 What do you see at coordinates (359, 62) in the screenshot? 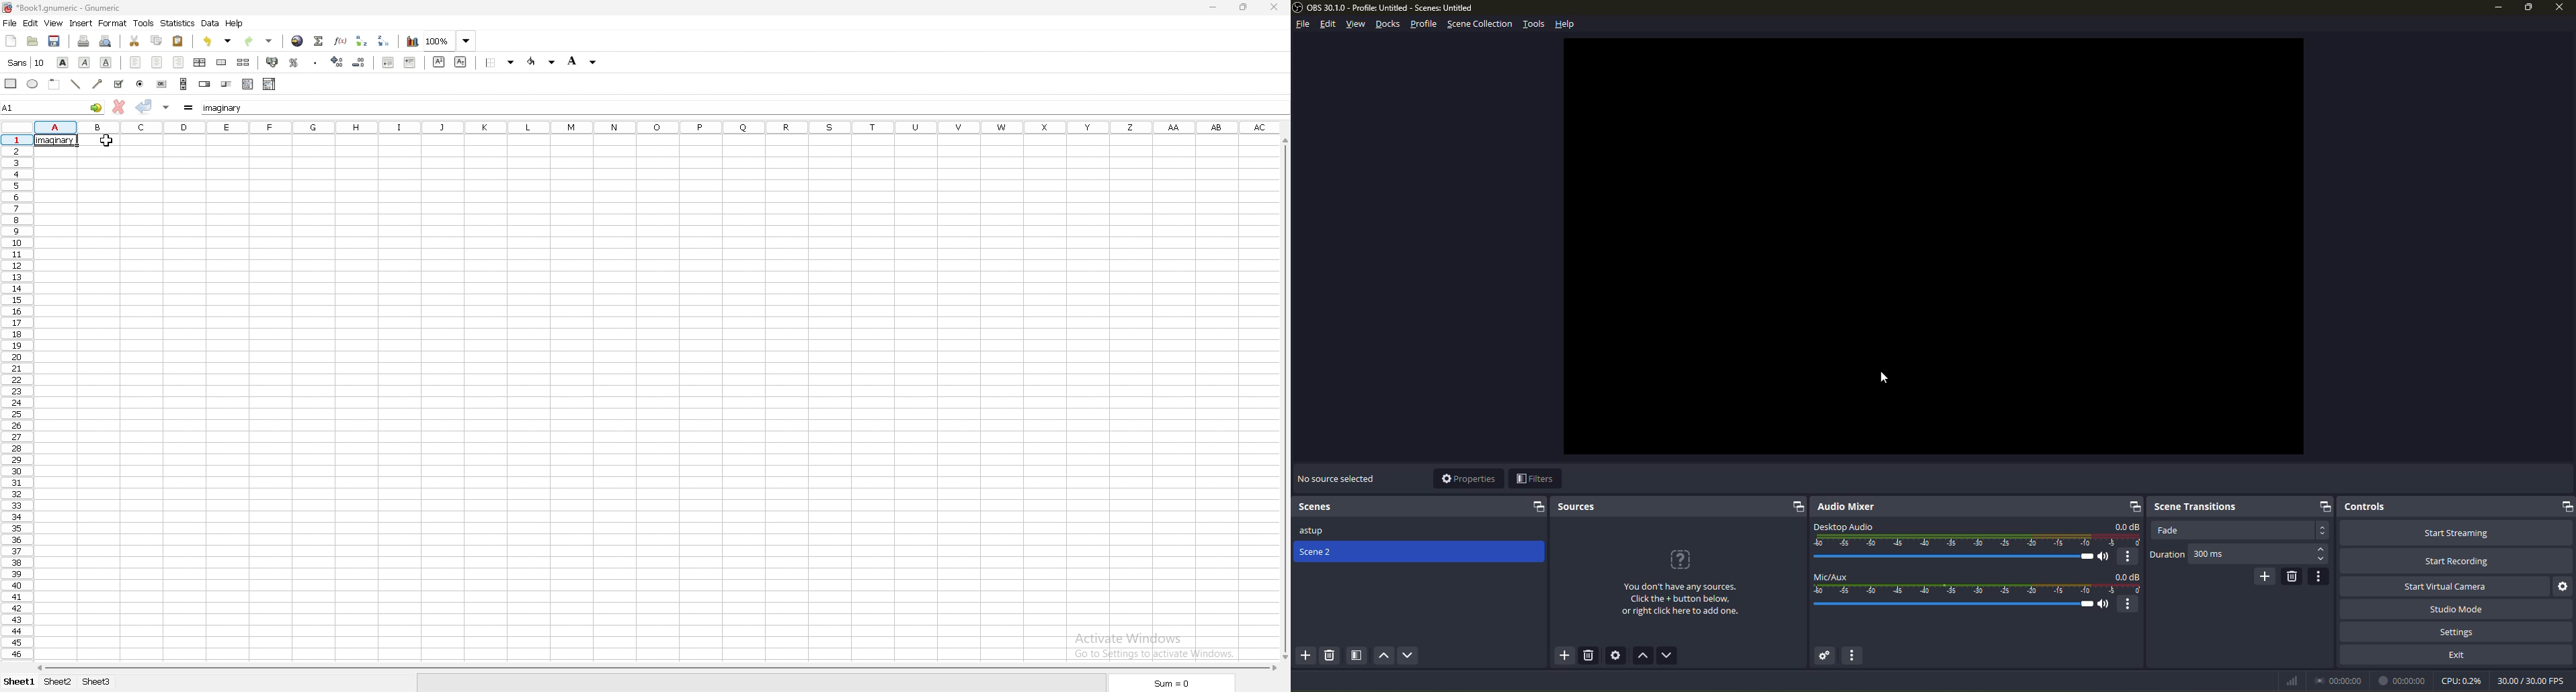
I see `decrease decimals` at bounding box center [359, 62].